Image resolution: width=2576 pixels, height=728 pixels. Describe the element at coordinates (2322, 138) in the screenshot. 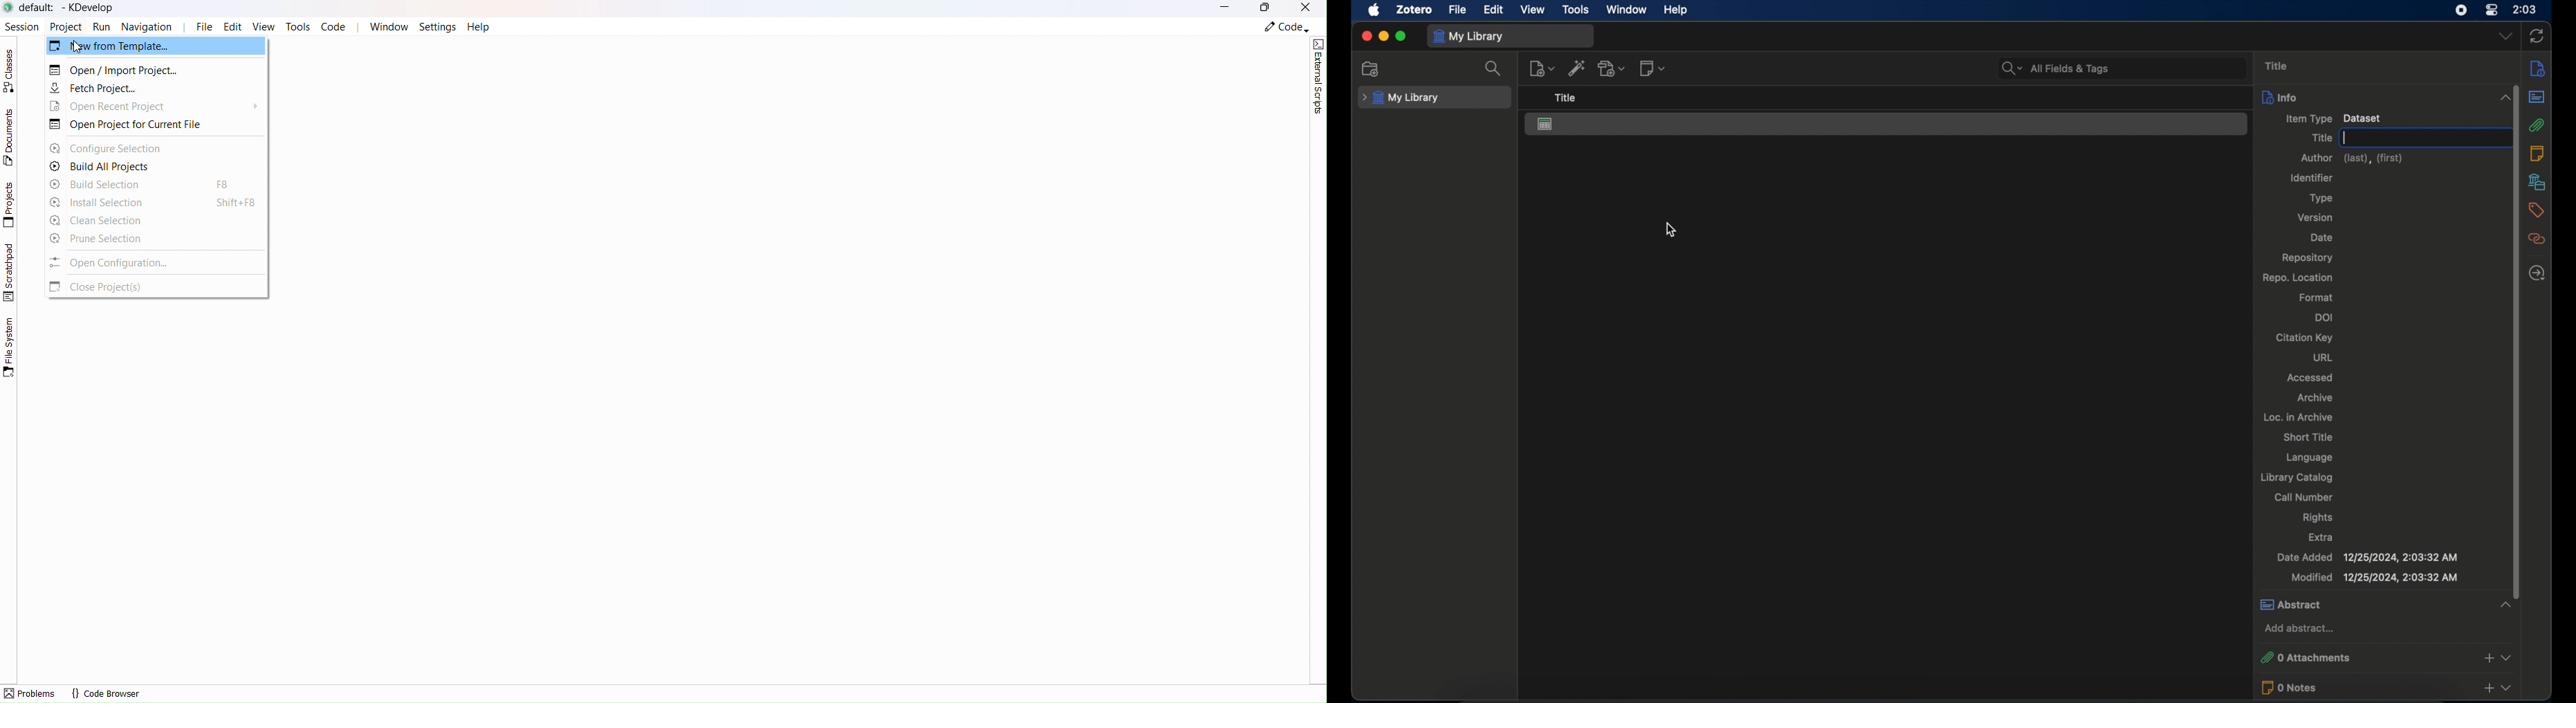

I see `title` at that location.